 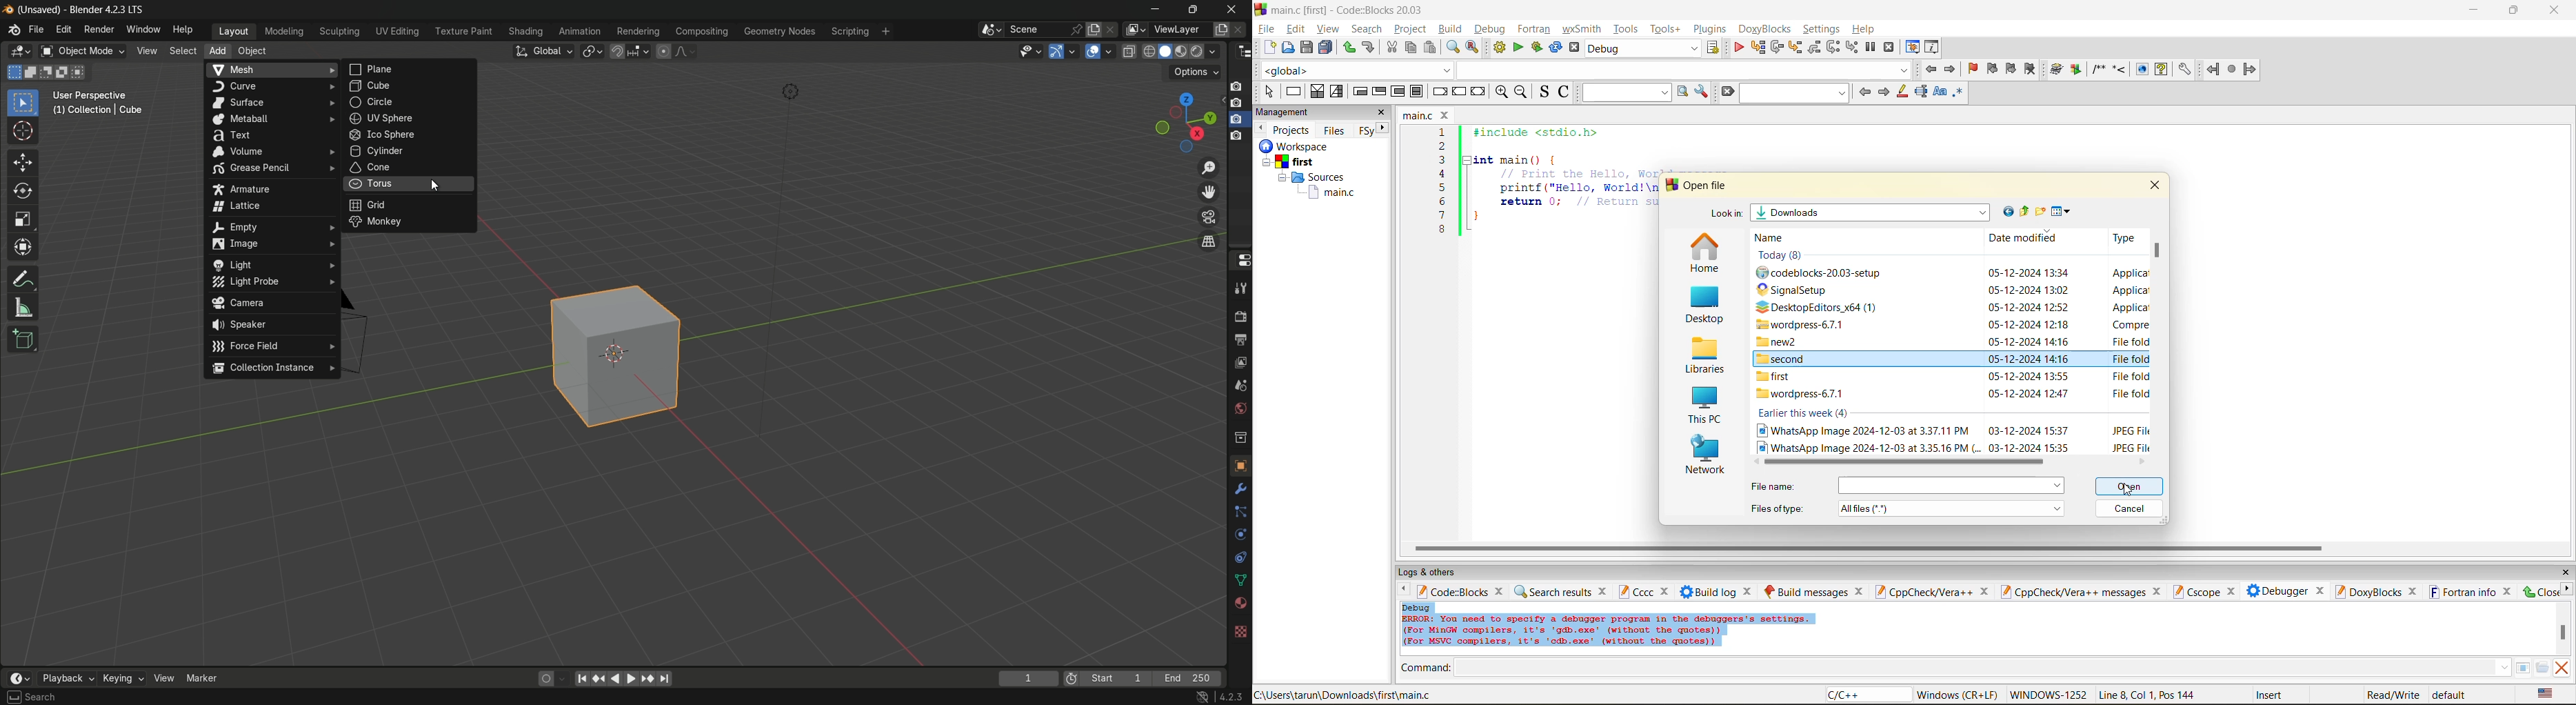 What do you see at coordinates (1444, 132) in the screenshot?
I see `1` at bounding box center [1444, 132].